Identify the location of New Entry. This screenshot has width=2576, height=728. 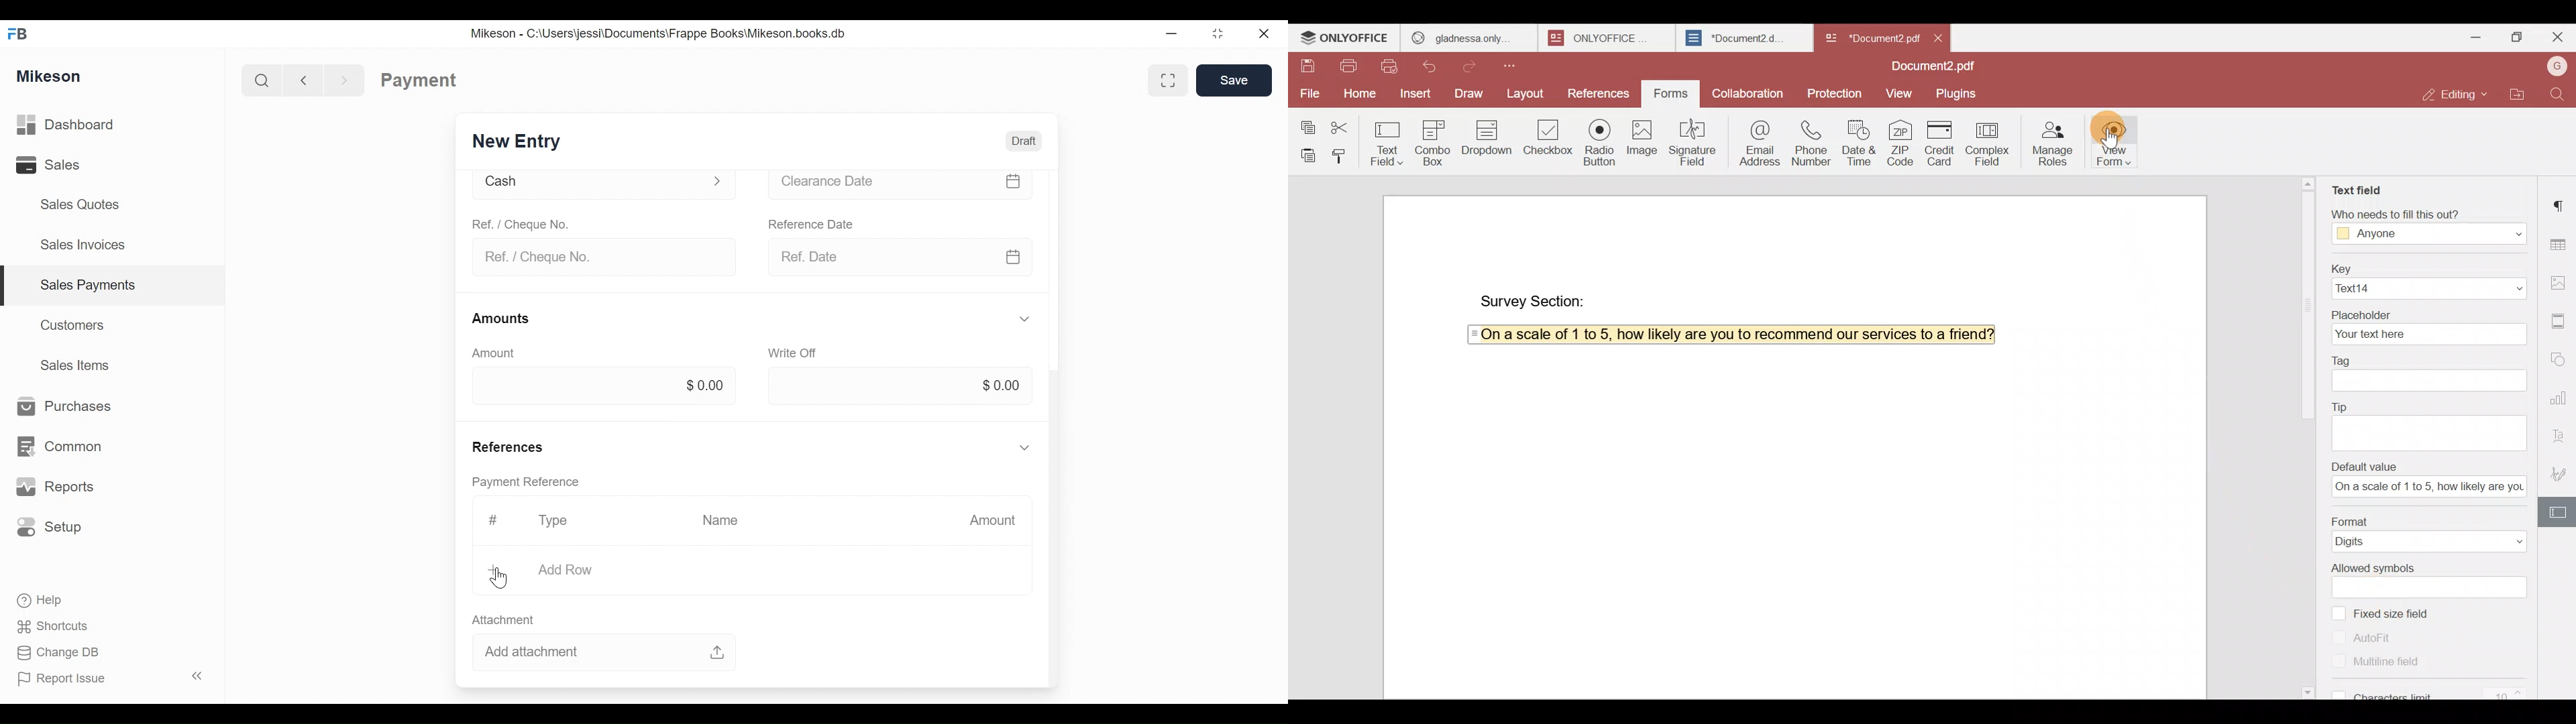
(516, 139).